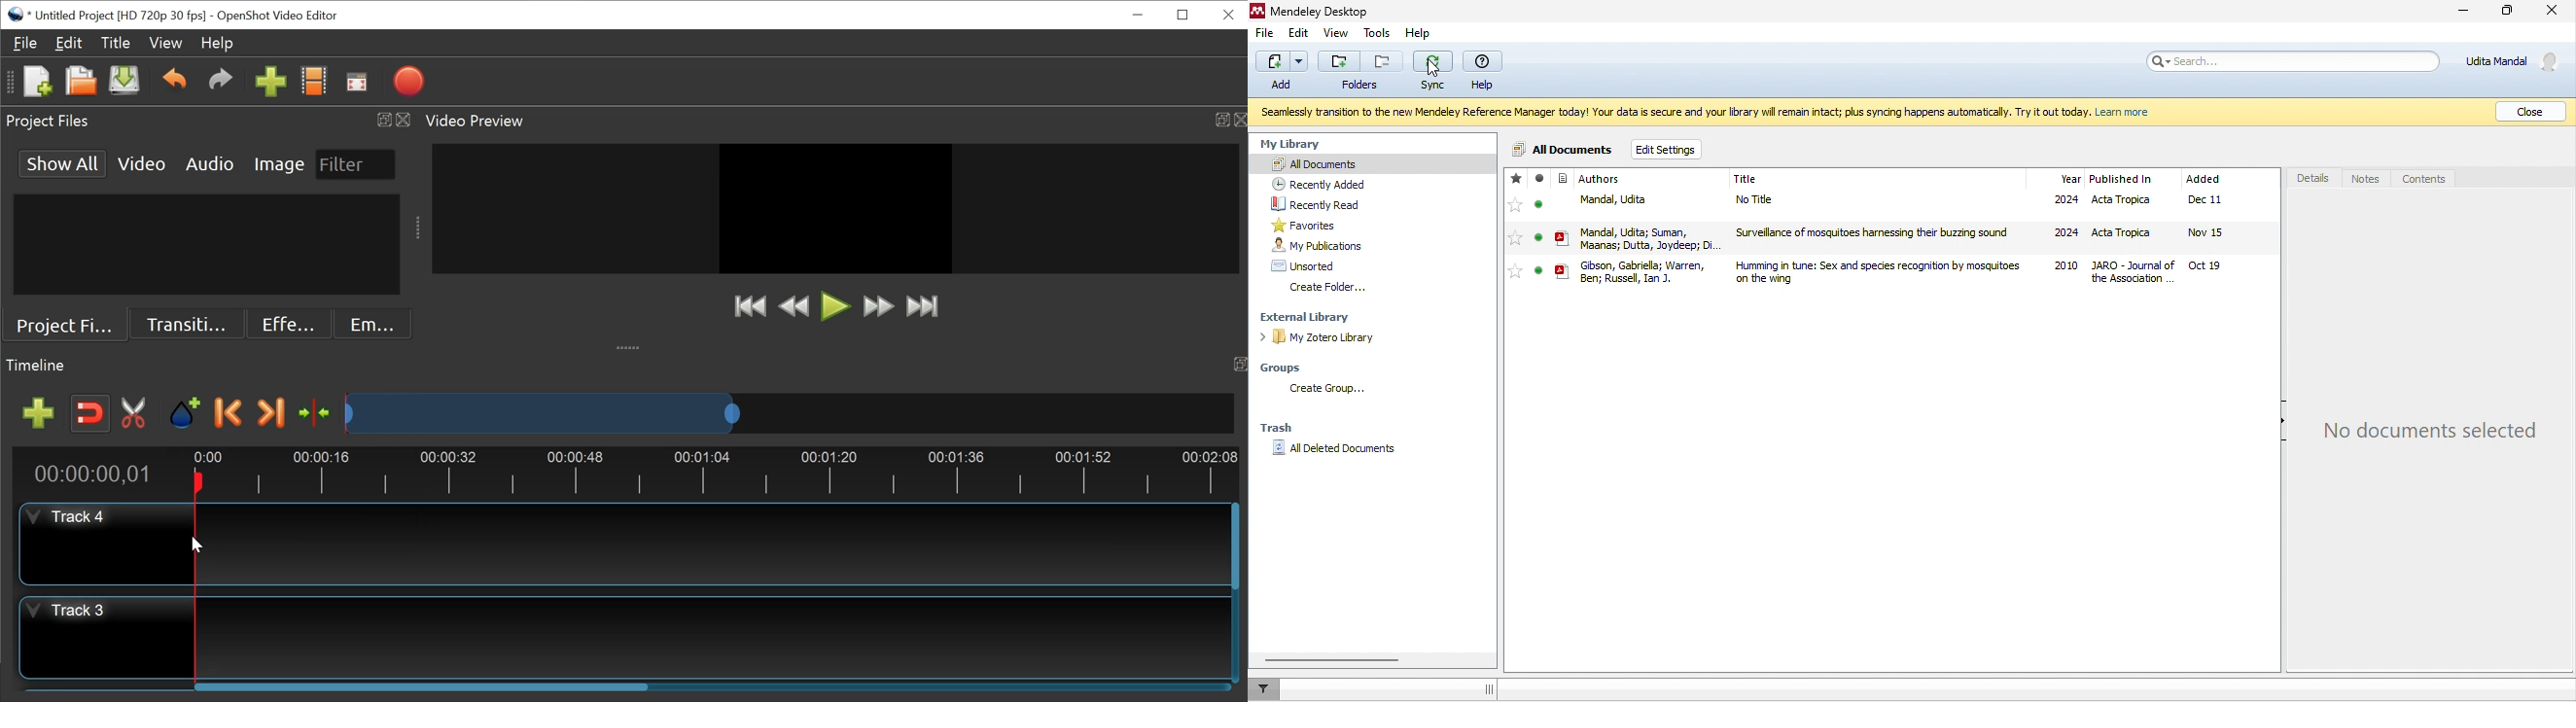  What do you see at coordinates (1320, 244) in the screenshot?
I see `my publication` at bounding box center [1320, 244].